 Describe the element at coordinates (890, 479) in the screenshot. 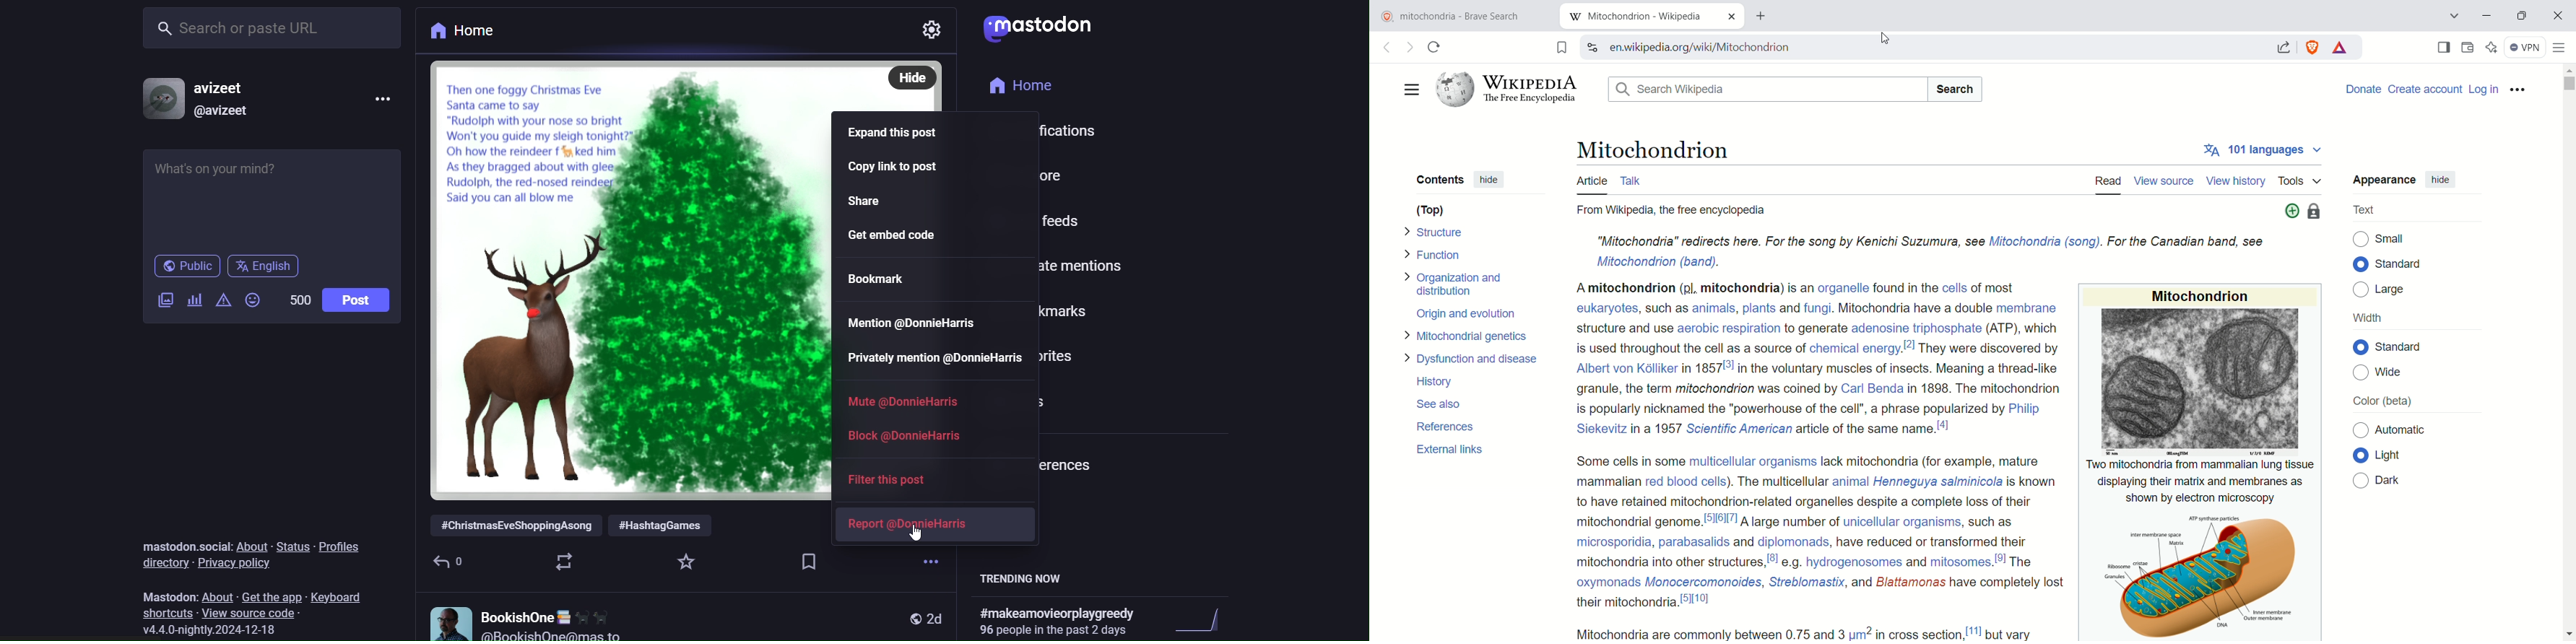

I see `filter this post` at that location.